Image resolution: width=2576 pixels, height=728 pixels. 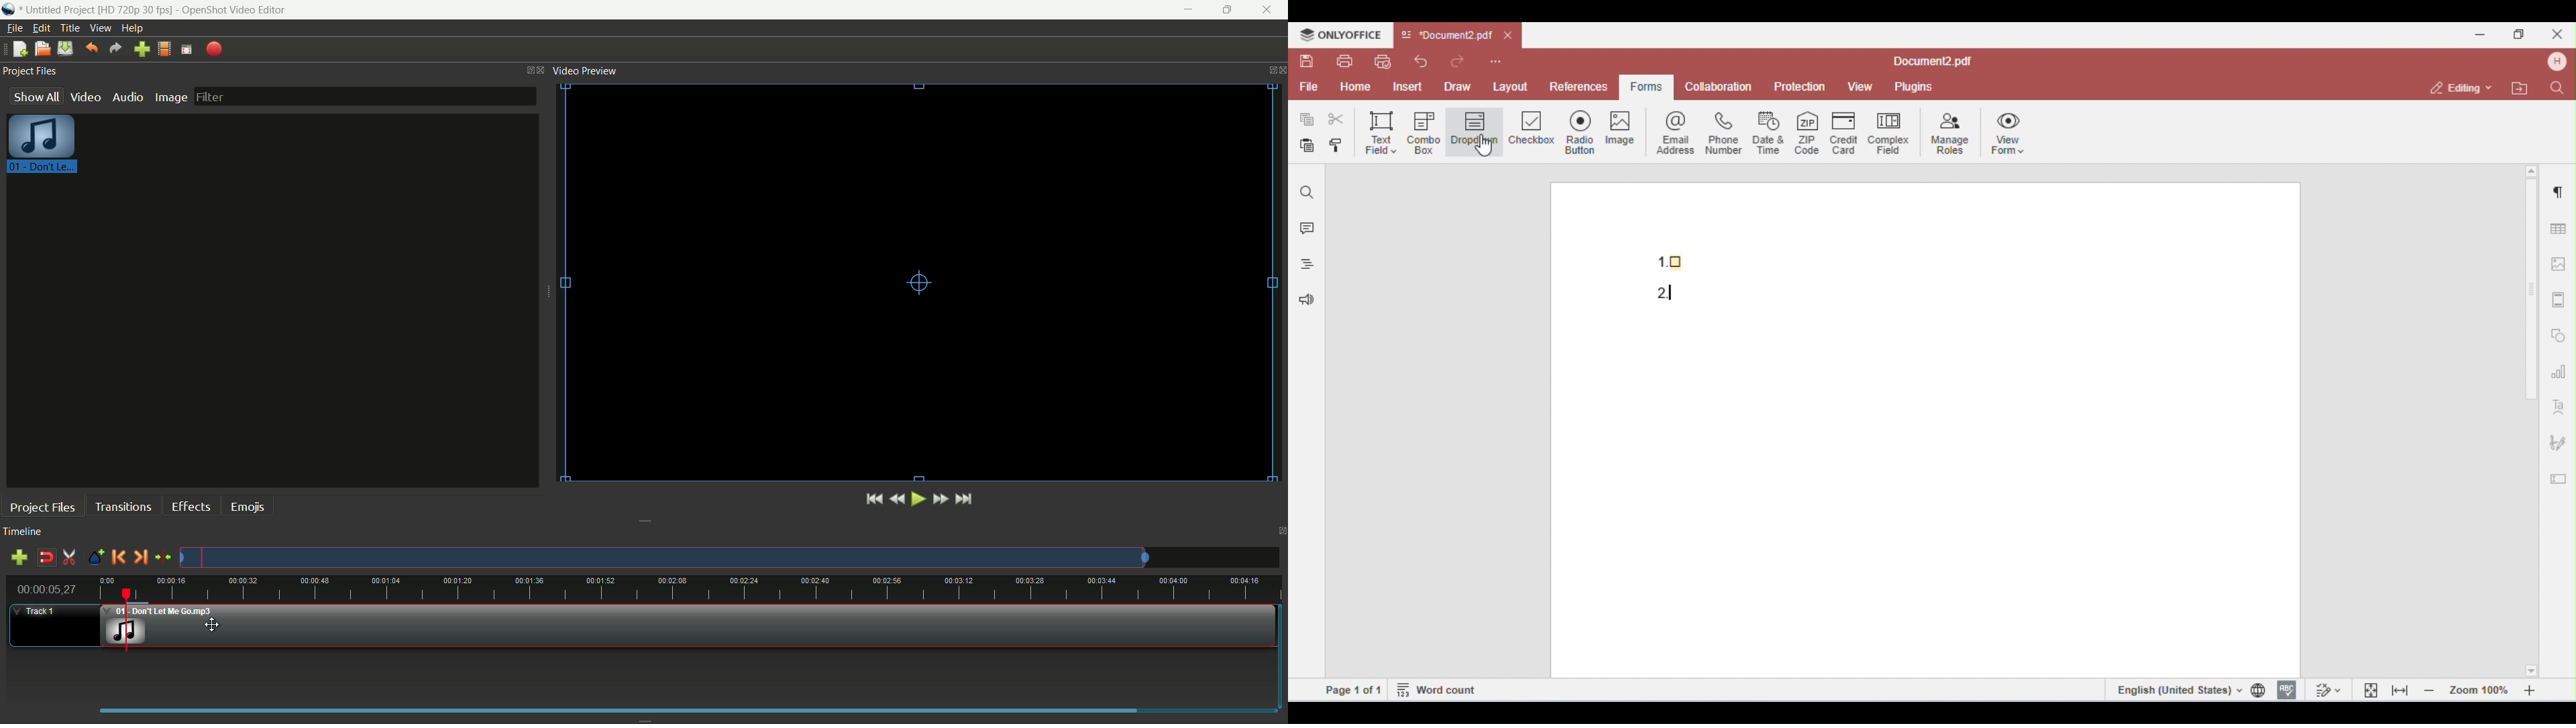 I want to click on project file, so click(x=43, y=147).